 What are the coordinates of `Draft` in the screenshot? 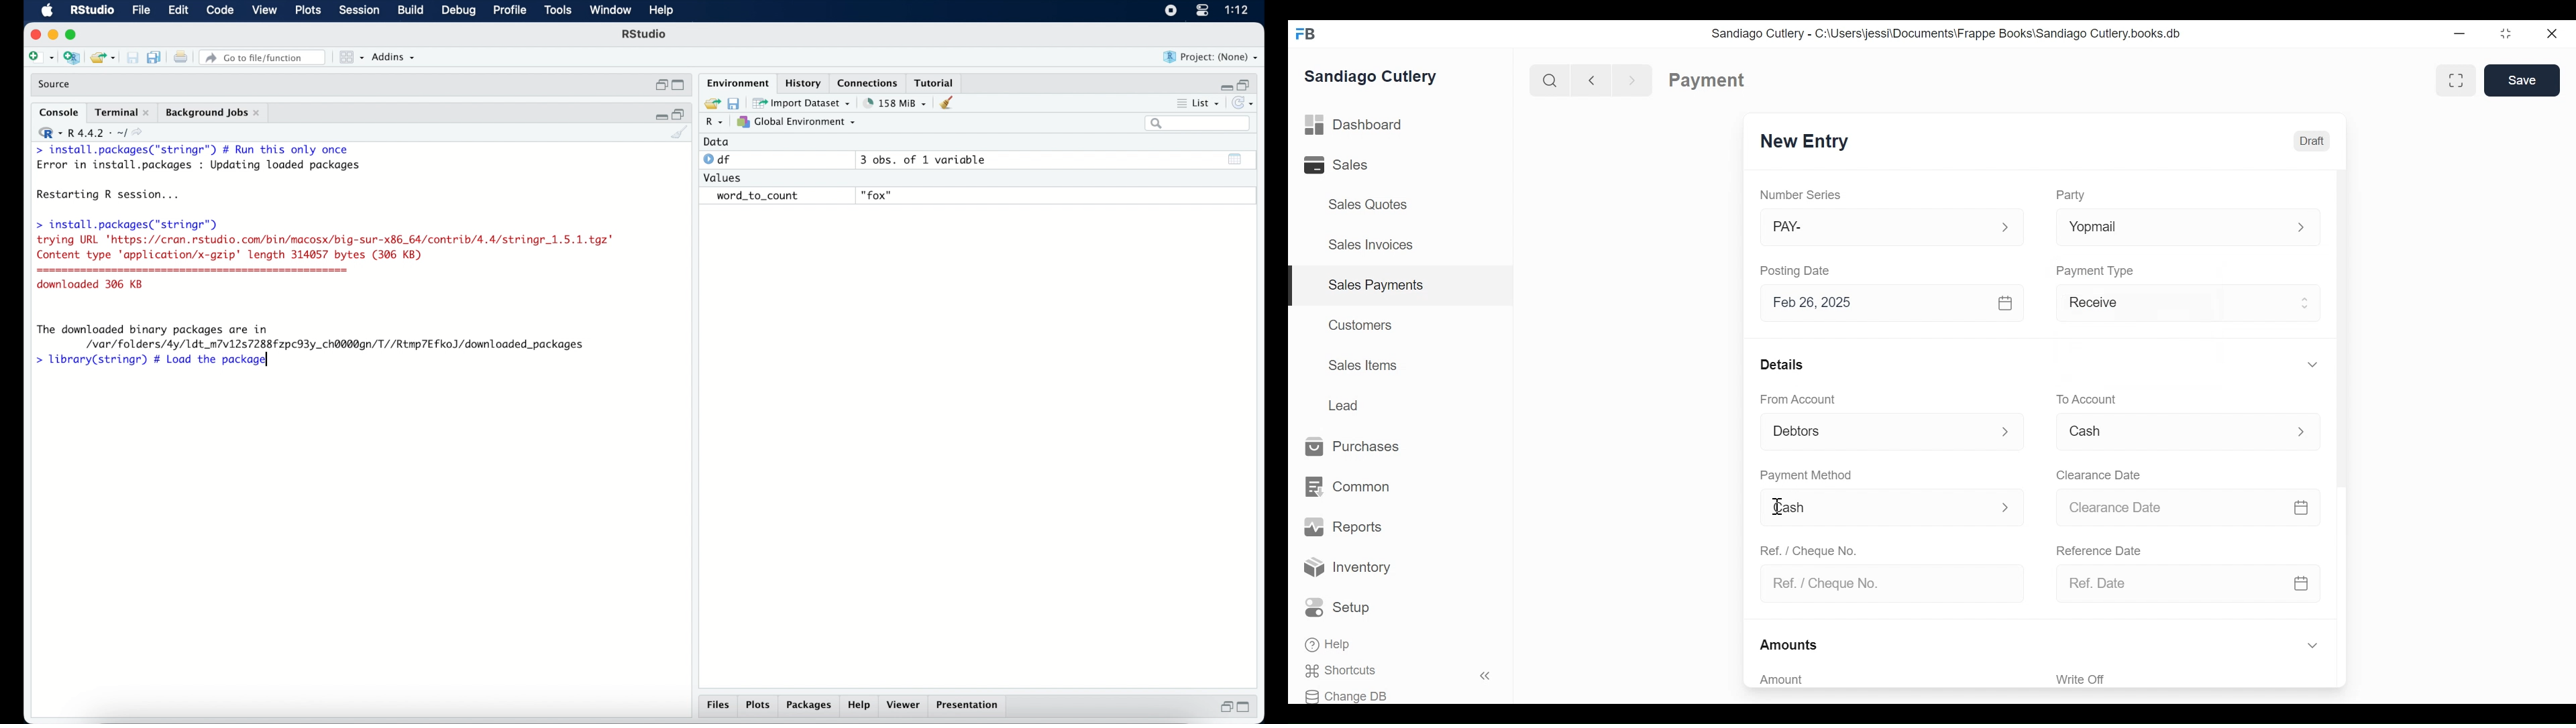 It's located at (2311, 139).